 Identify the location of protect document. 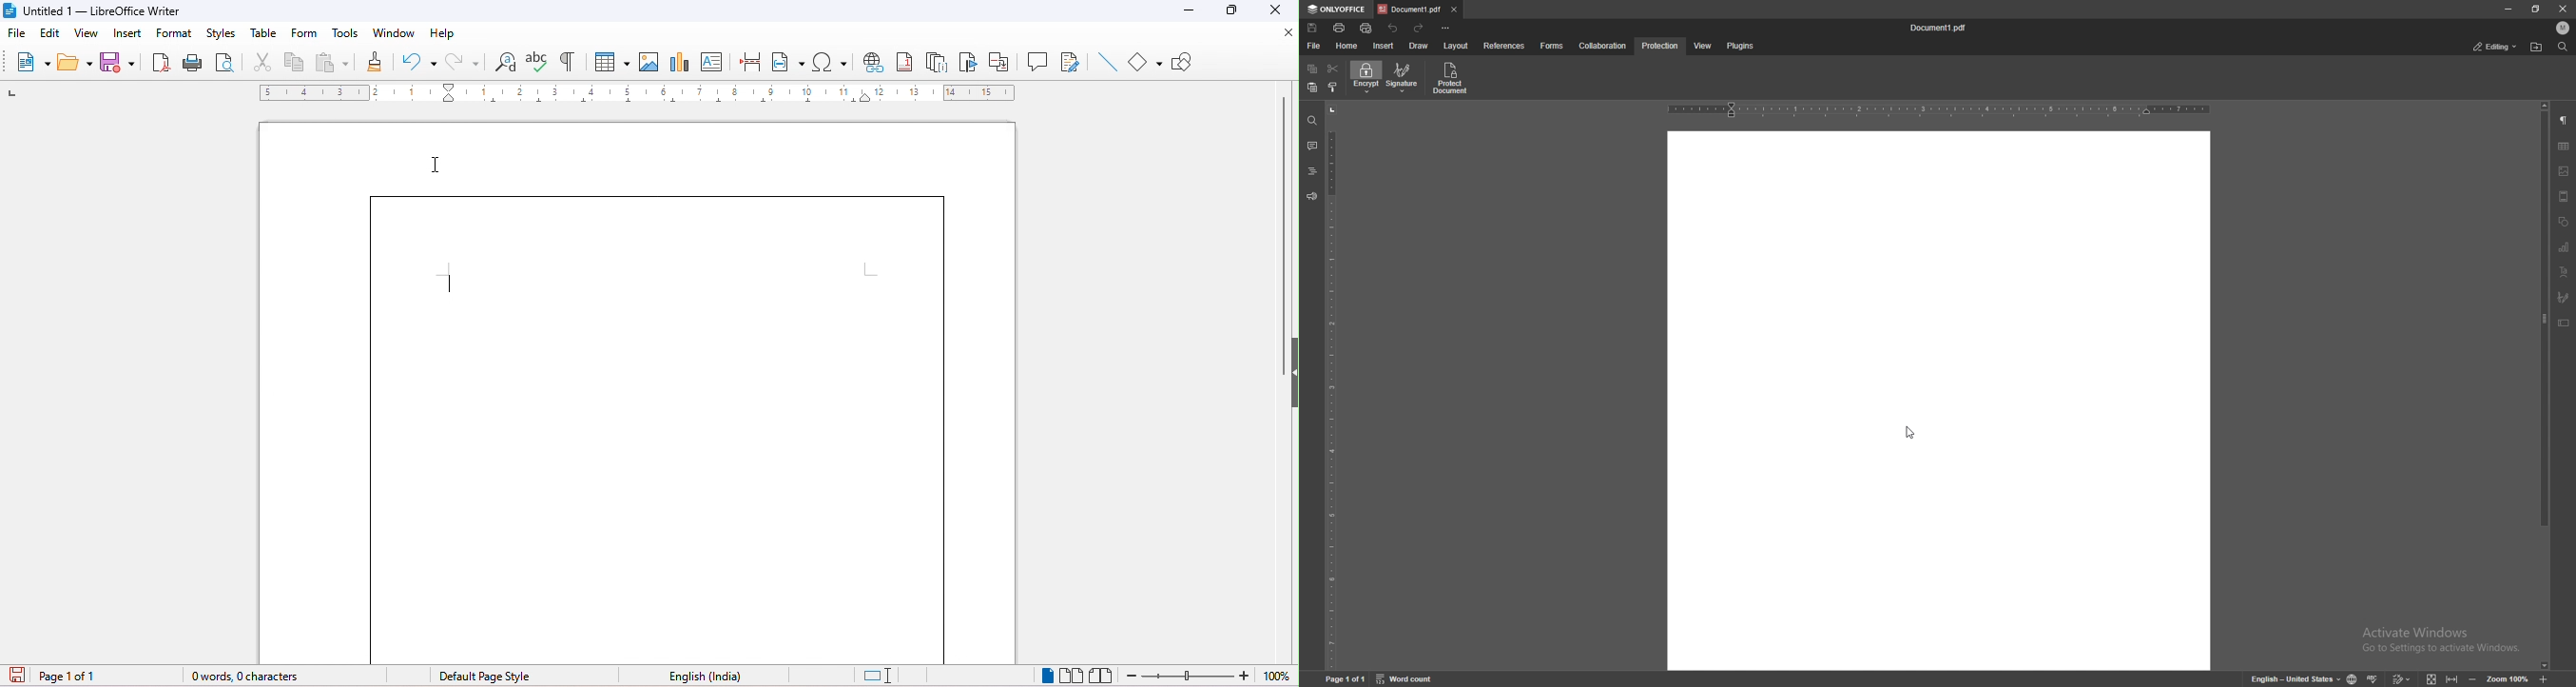
(1450, 79).